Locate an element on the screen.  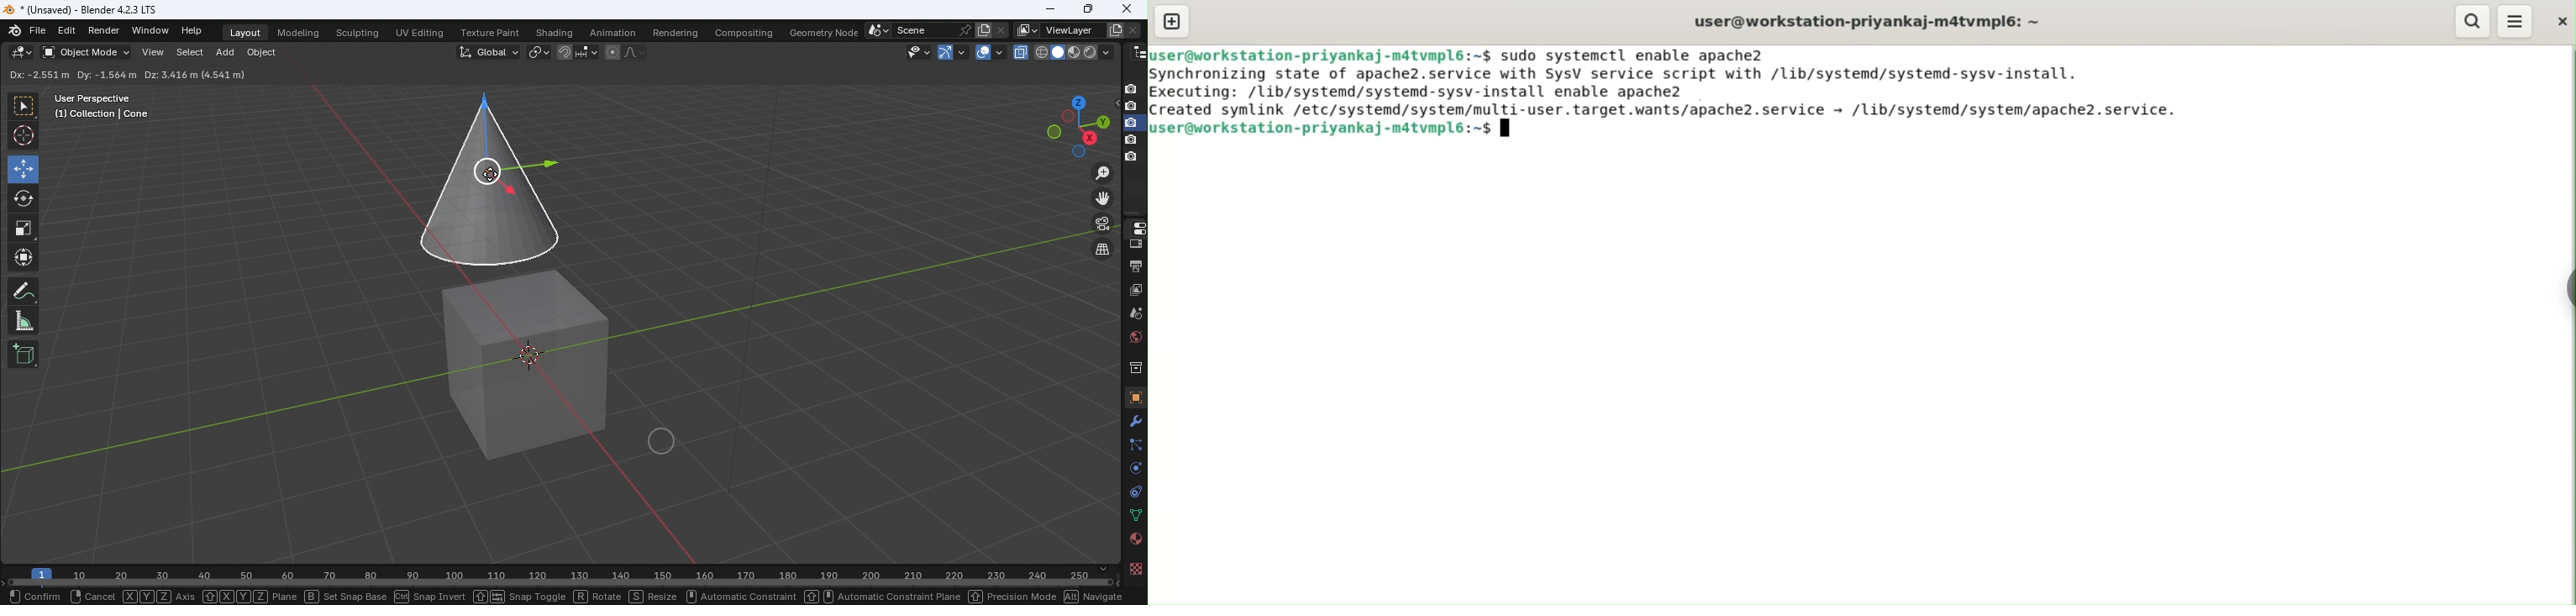
Toggle the camera view is located at coordinates (1104, 224).